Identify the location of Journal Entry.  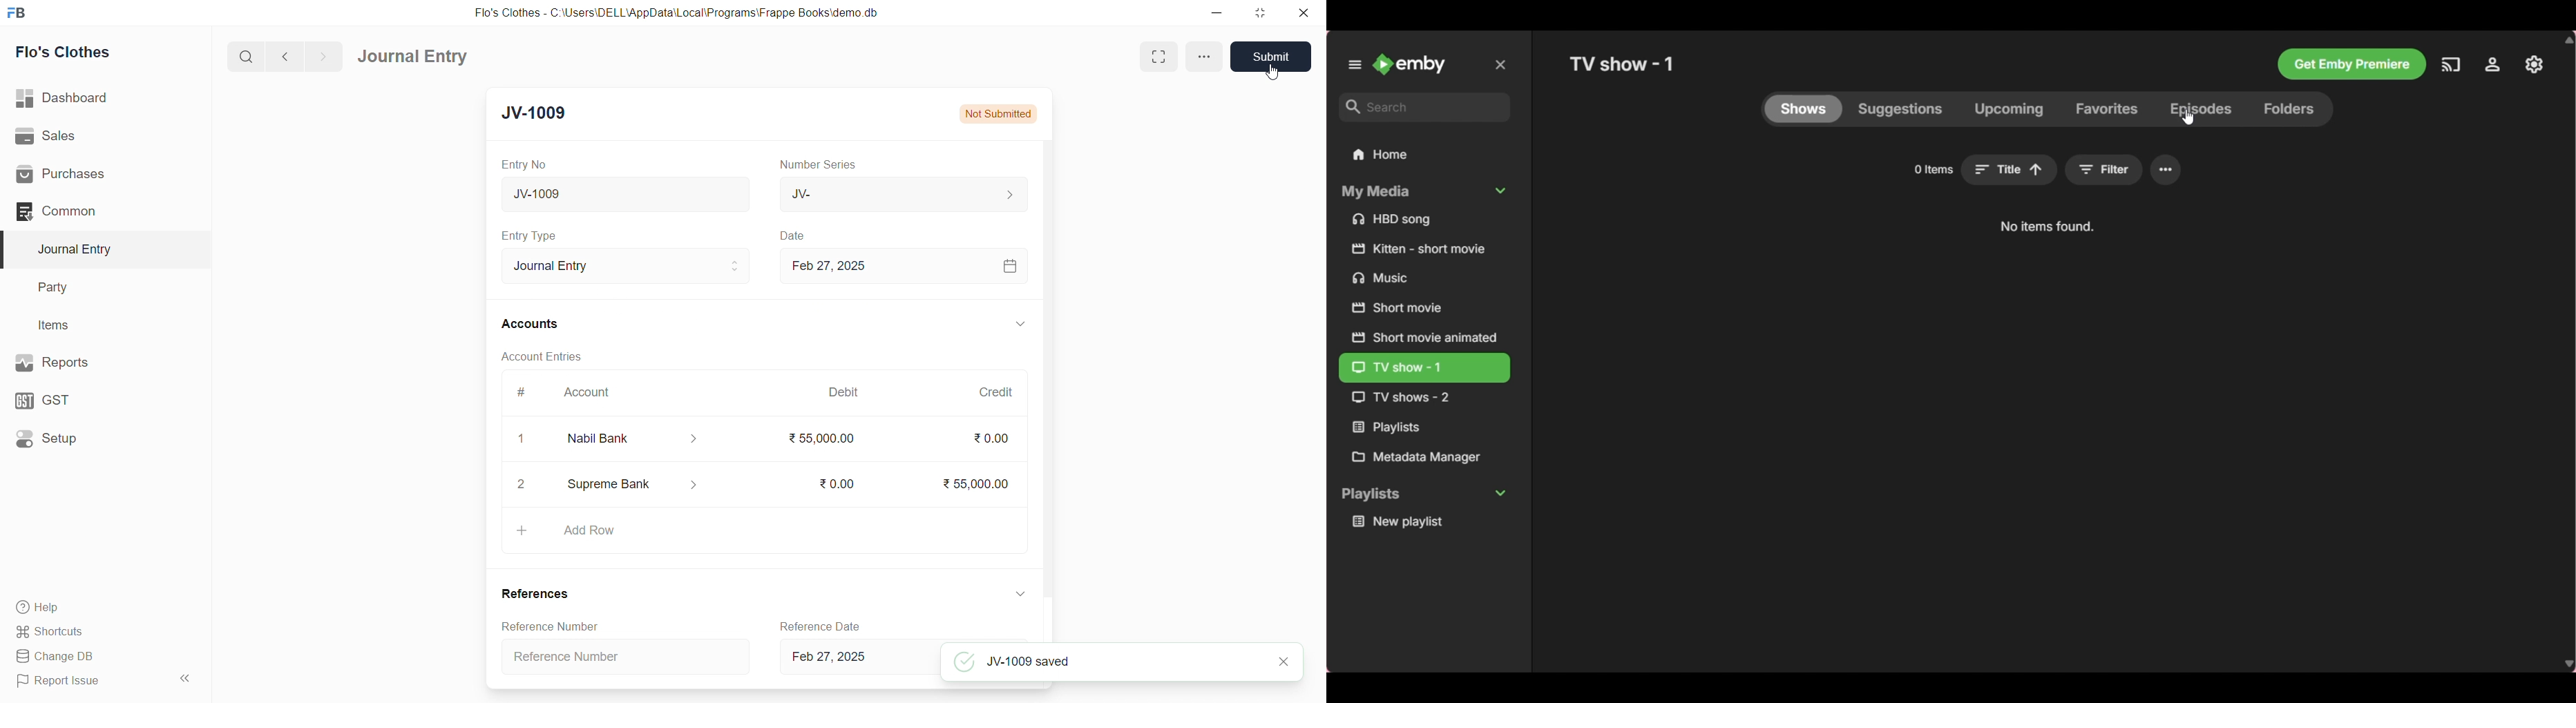
(413, 56).